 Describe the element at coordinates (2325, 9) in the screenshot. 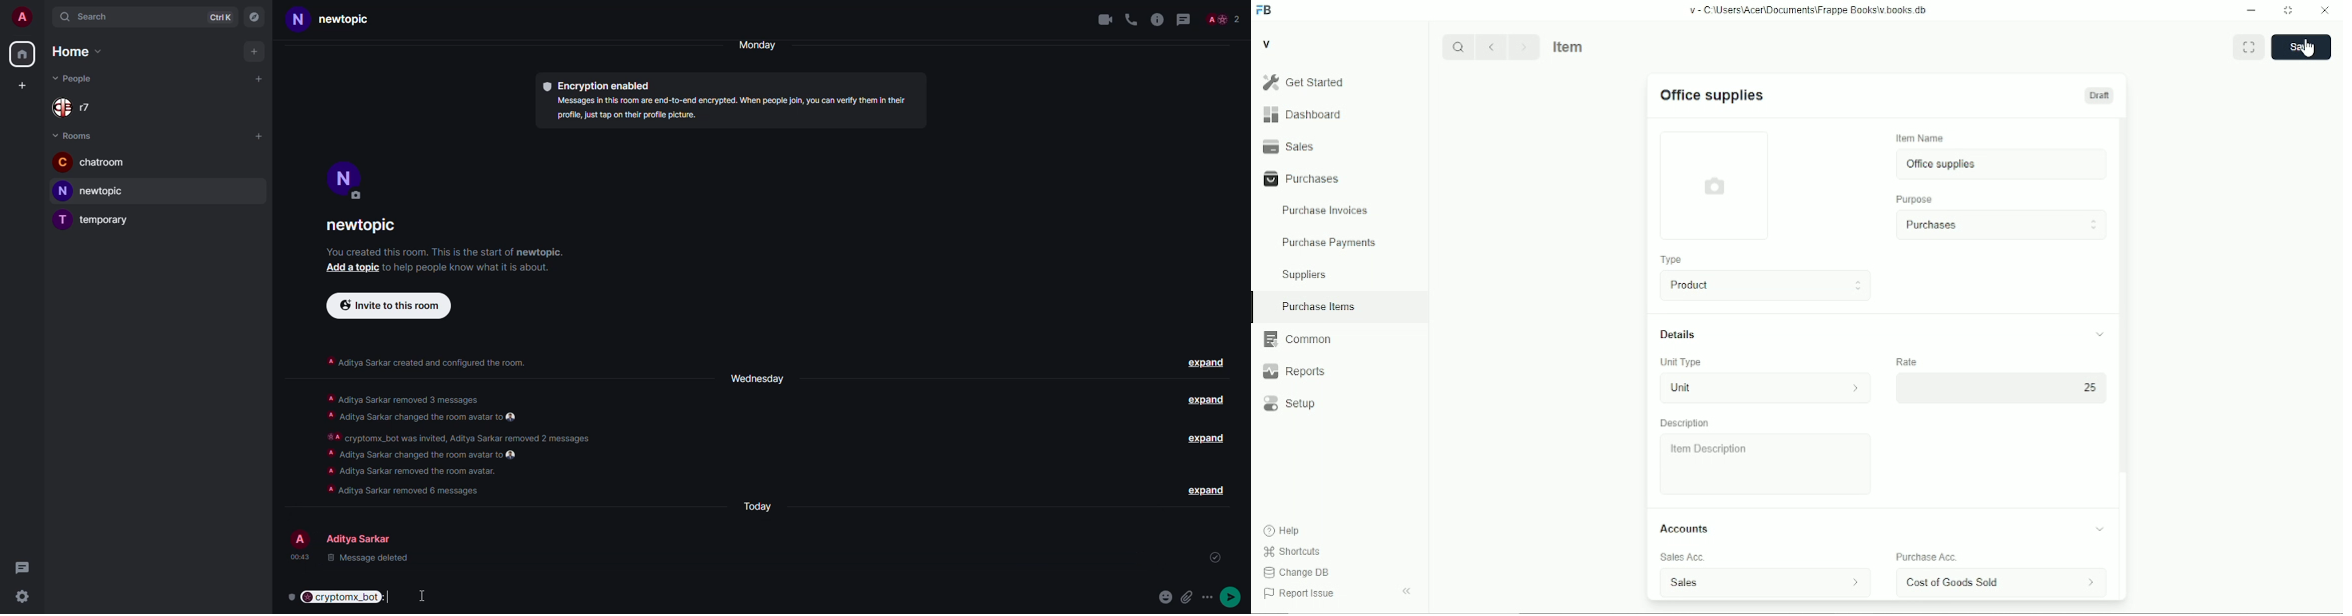

I see `Close` at that location.